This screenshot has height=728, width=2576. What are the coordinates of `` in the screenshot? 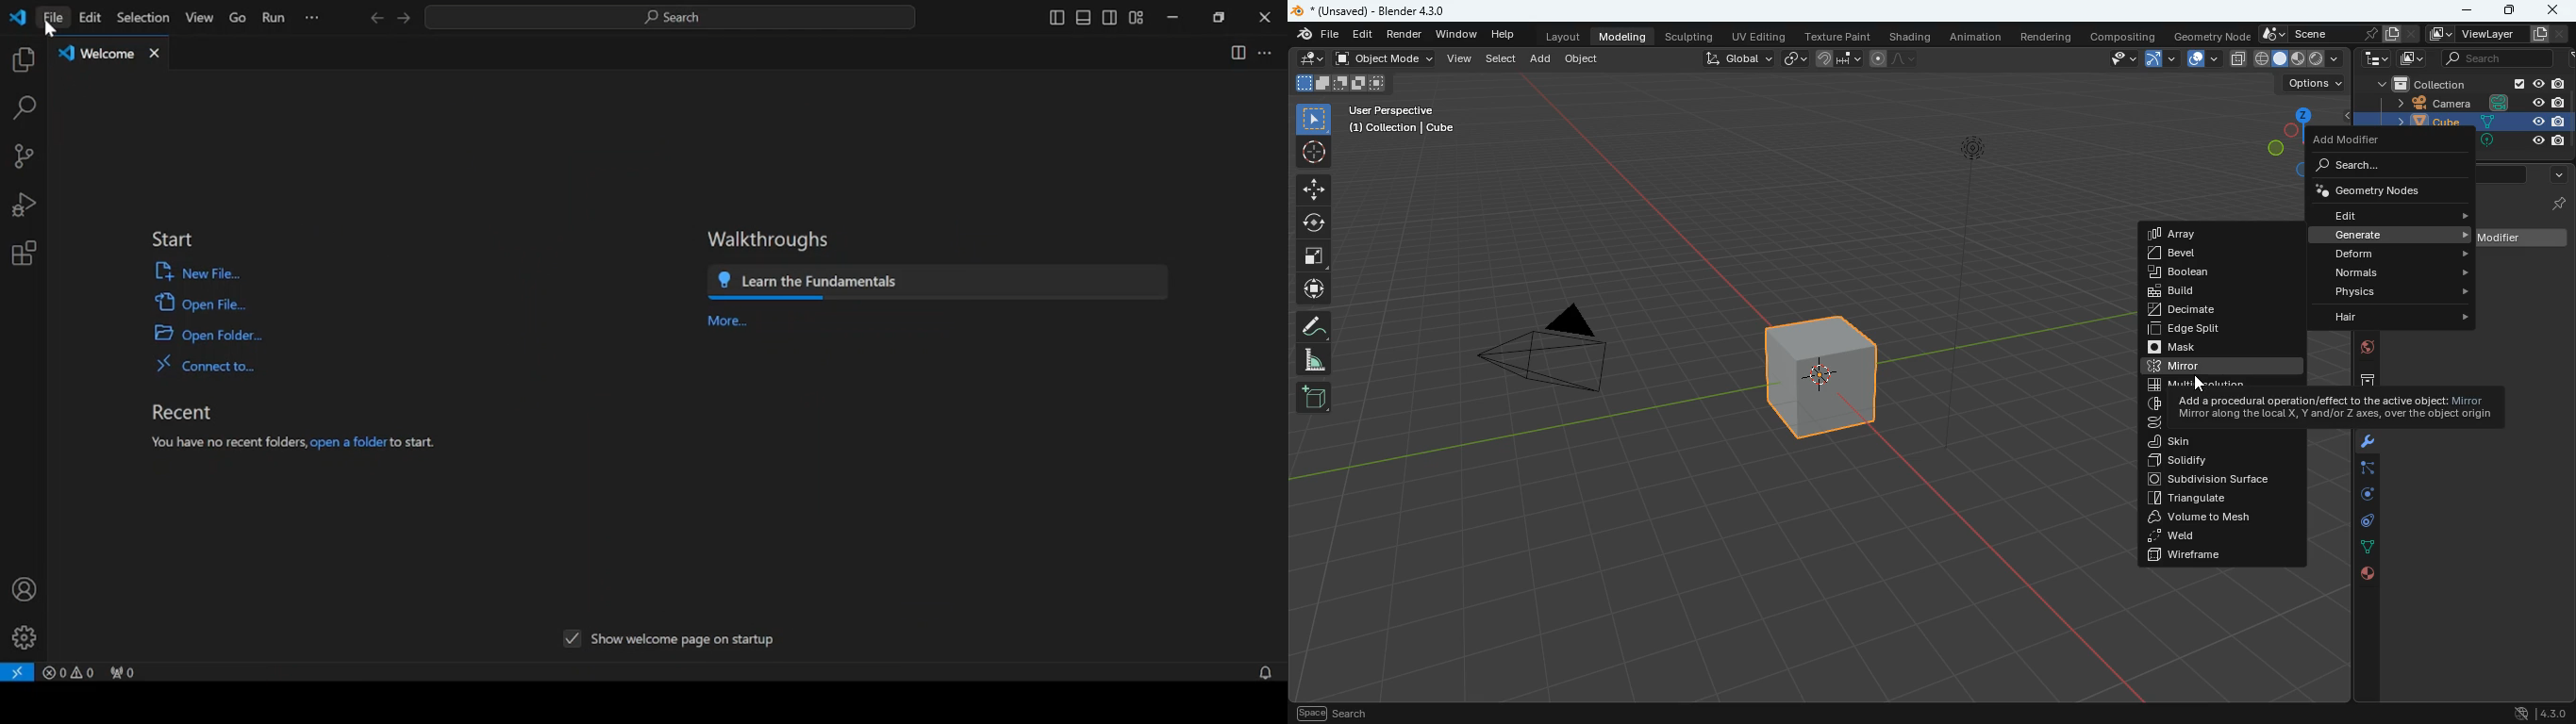 It's located at (2558, 102).